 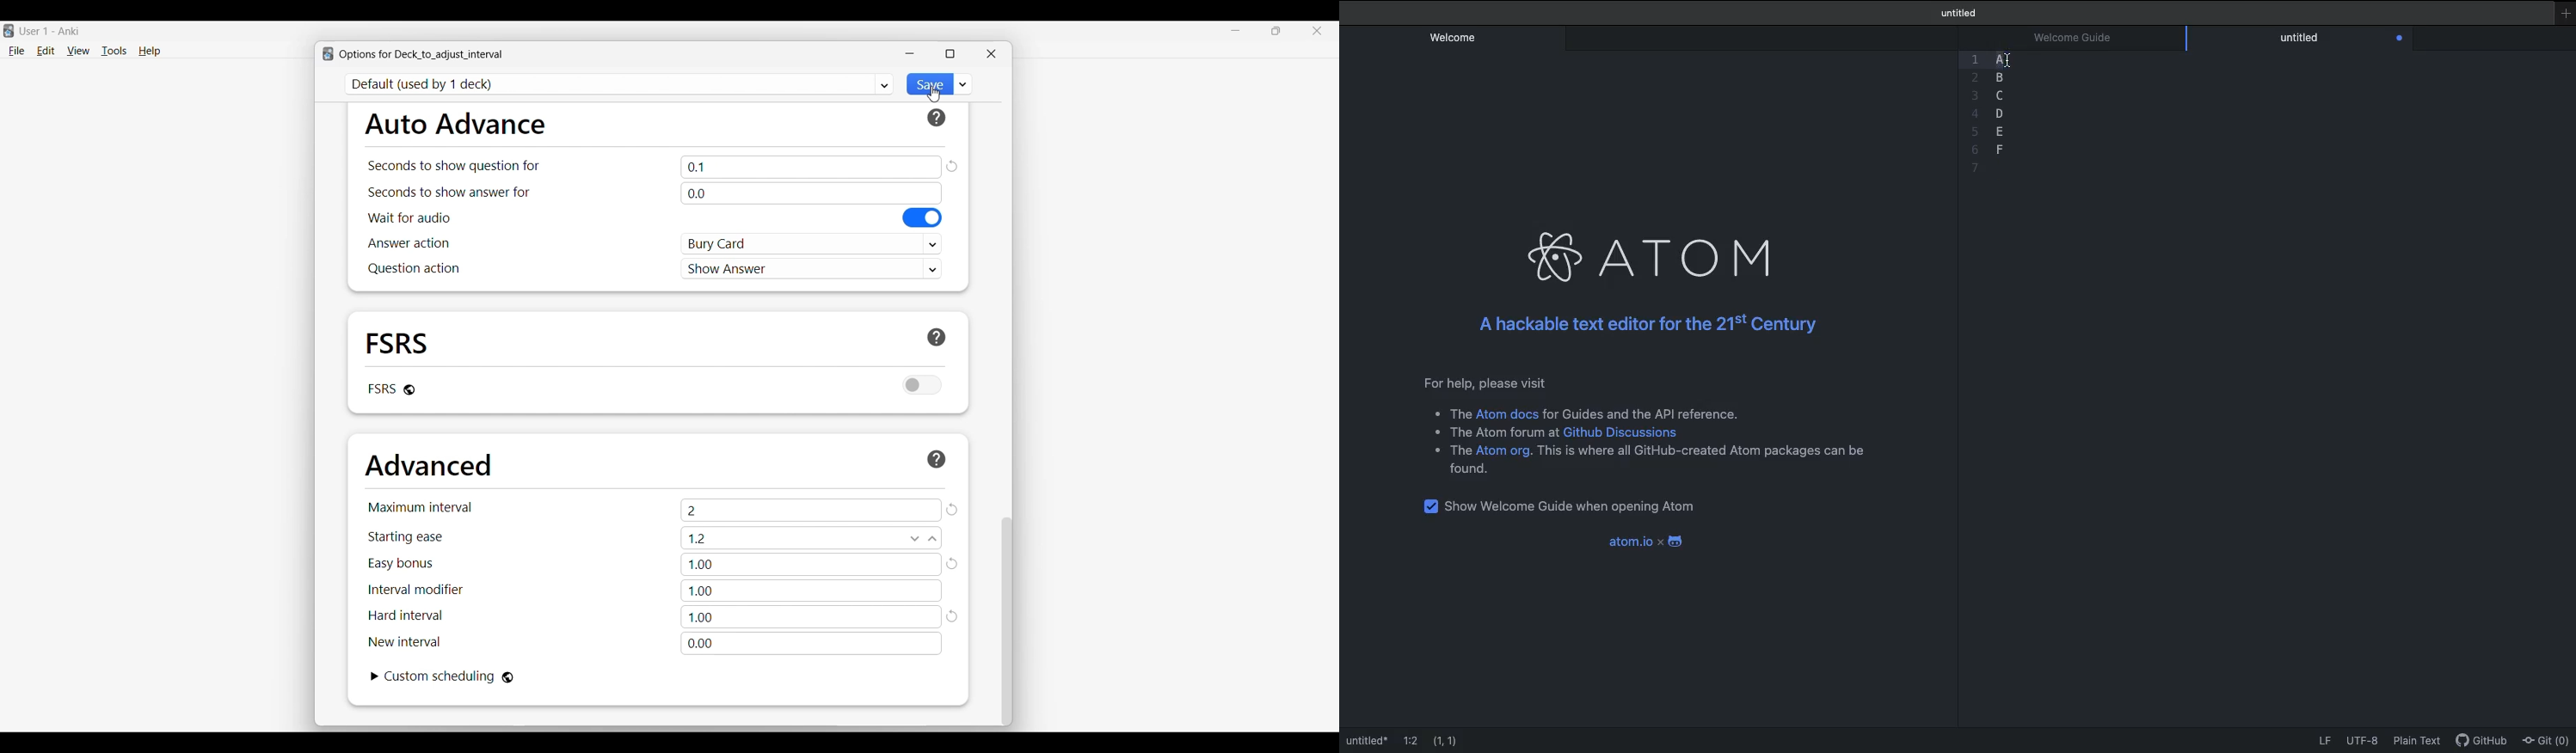 I want to click on Indicates interval modifier, so click(x=416, y=589).